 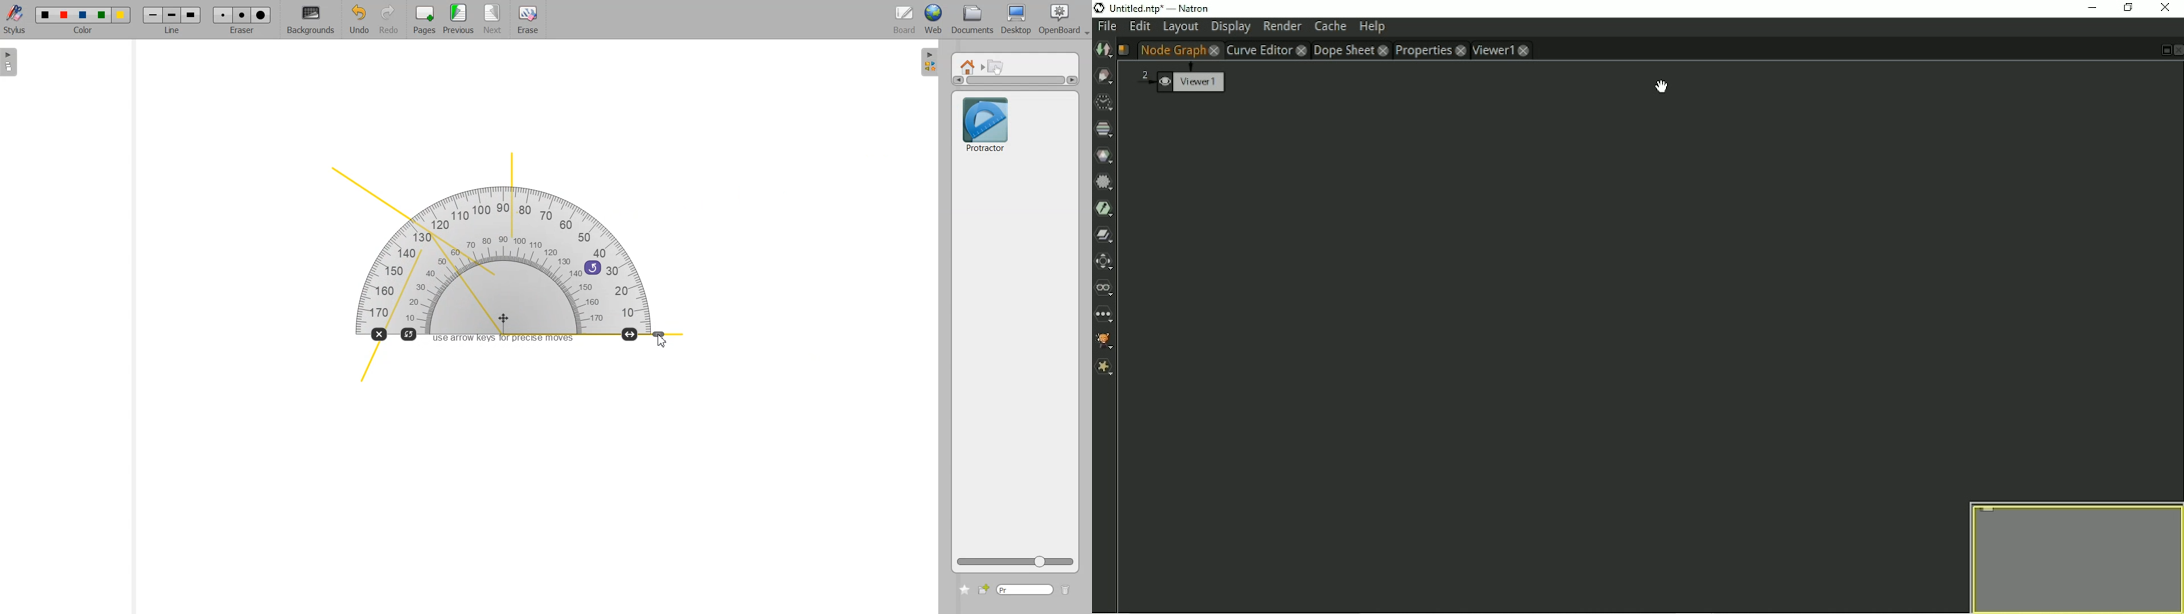 What do you see at coordinates (1066, 591) in the screenshot?
I see `Delete` at bounding box center [1066, 591].